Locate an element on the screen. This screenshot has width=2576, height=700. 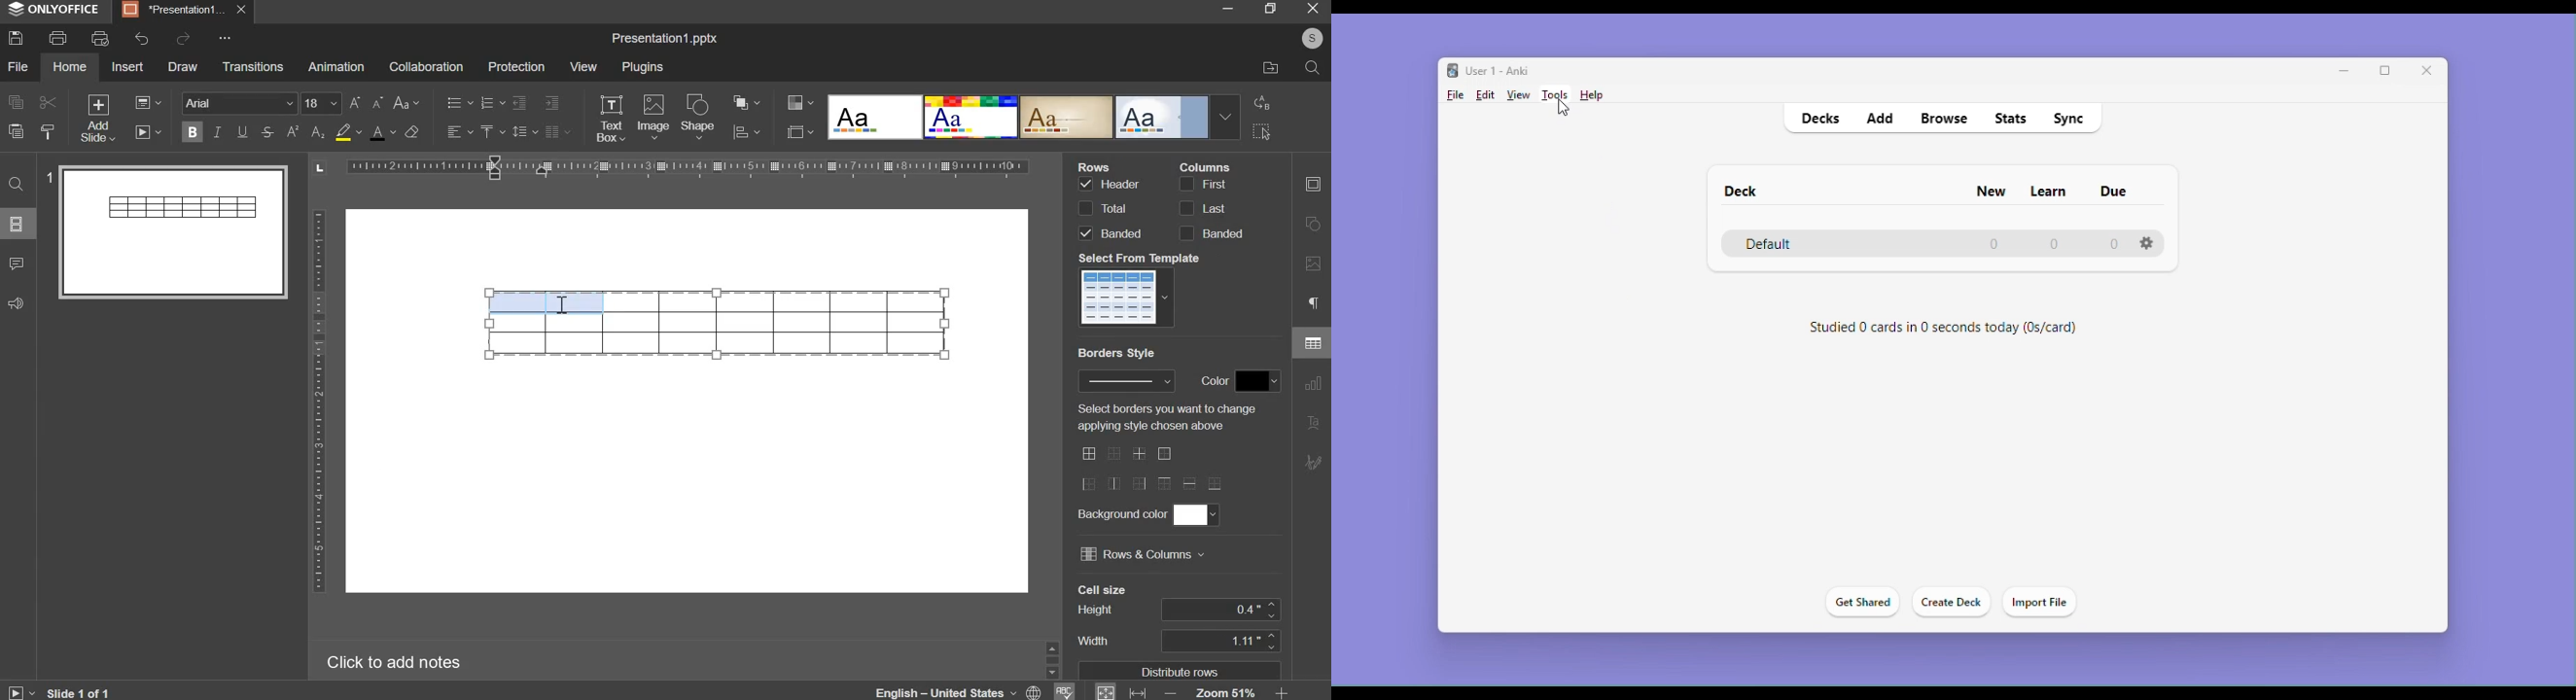
Select borders you want to change applying style chosen above is located at coordinates (1165, 417).